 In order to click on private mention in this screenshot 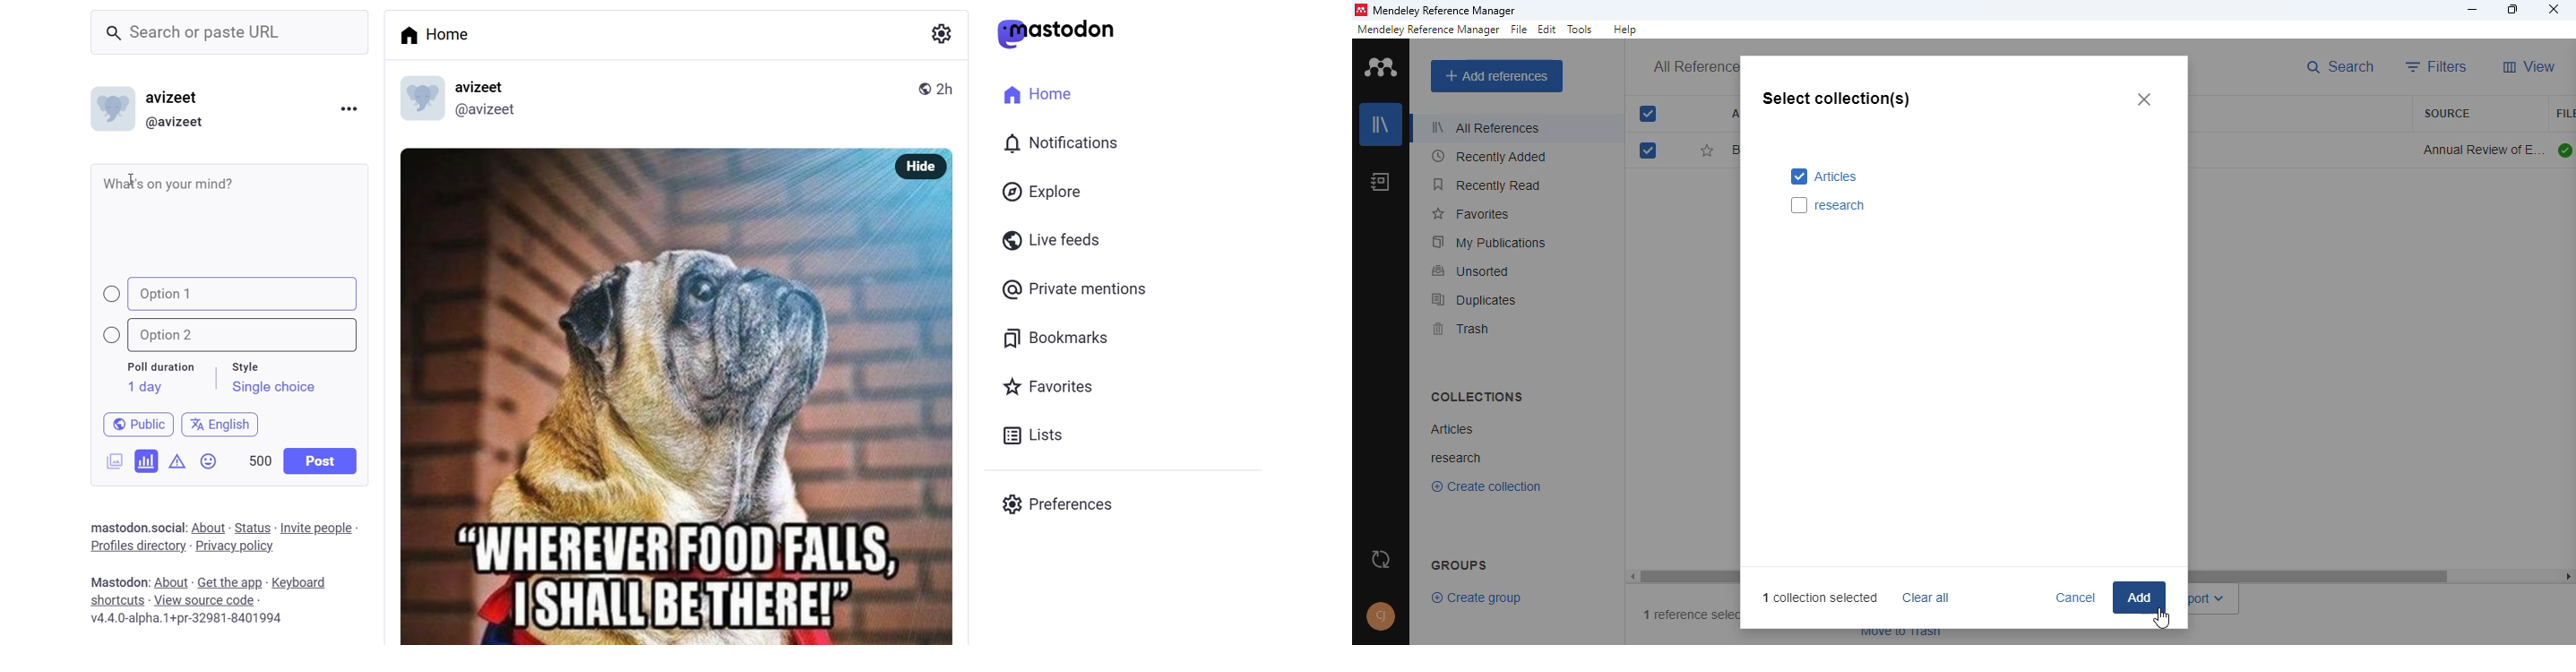, I will do `click(1076, 288)`.